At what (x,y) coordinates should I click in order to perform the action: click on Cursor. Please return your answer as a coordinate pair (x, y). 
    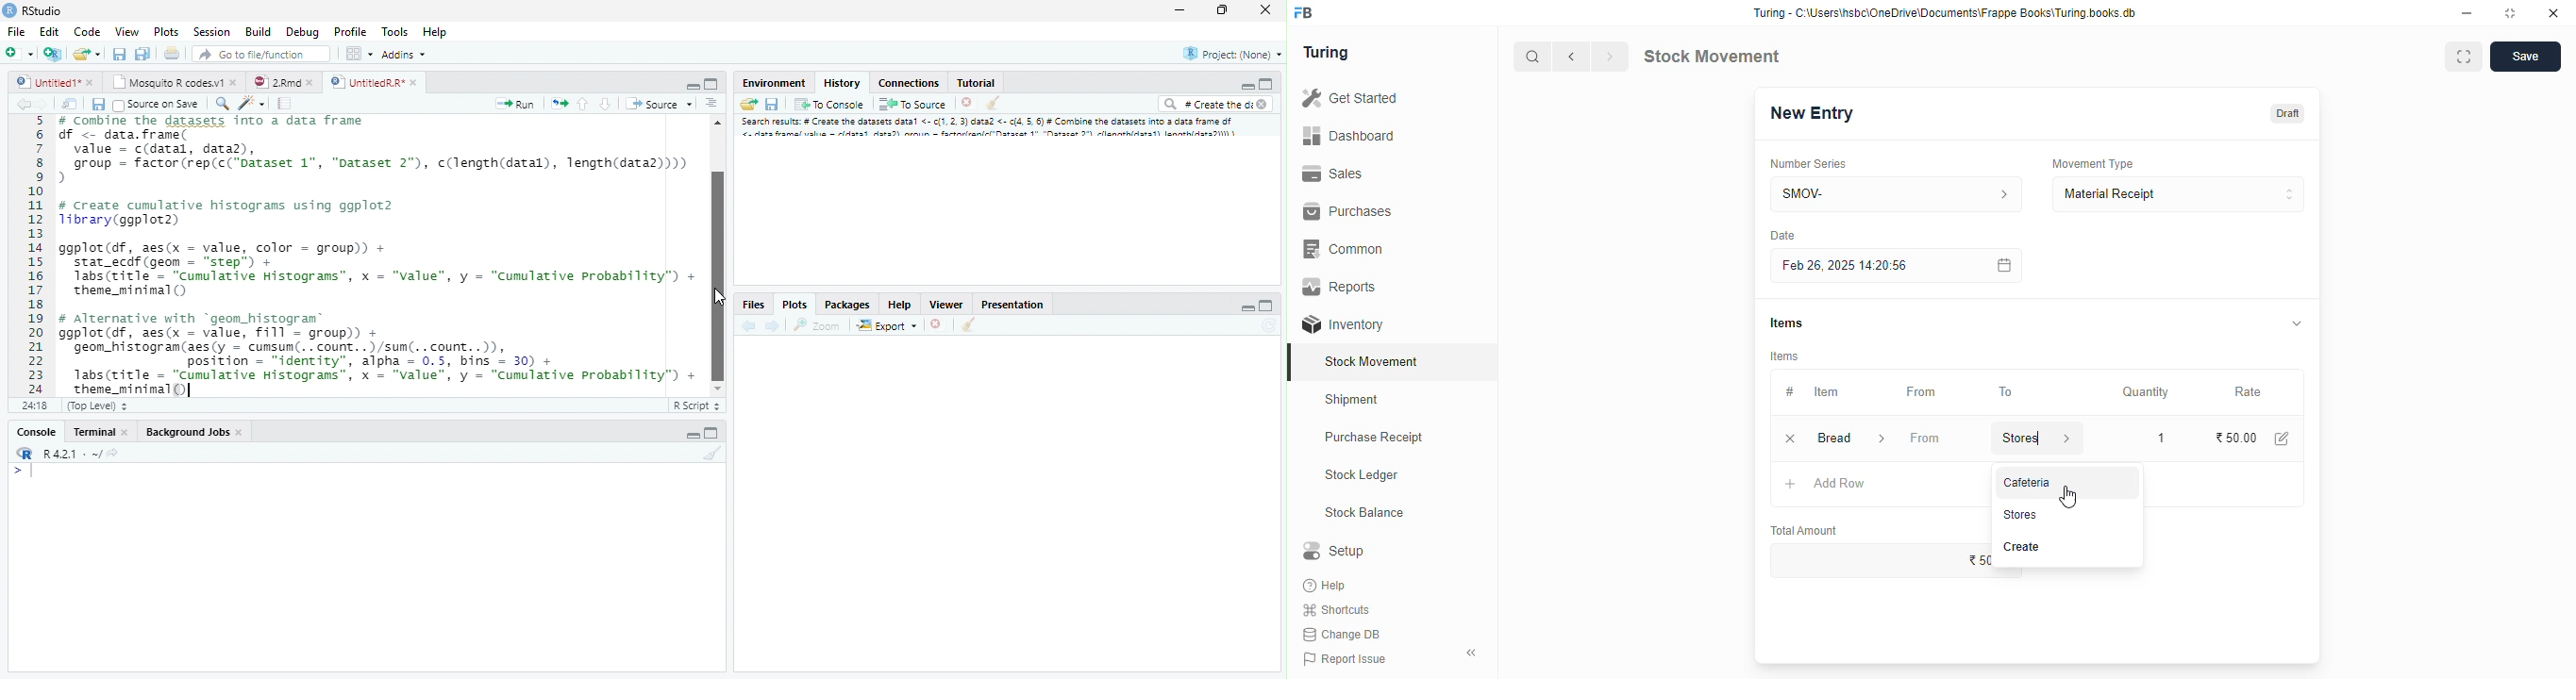
    Looking at the image, I should click on (385, 87).